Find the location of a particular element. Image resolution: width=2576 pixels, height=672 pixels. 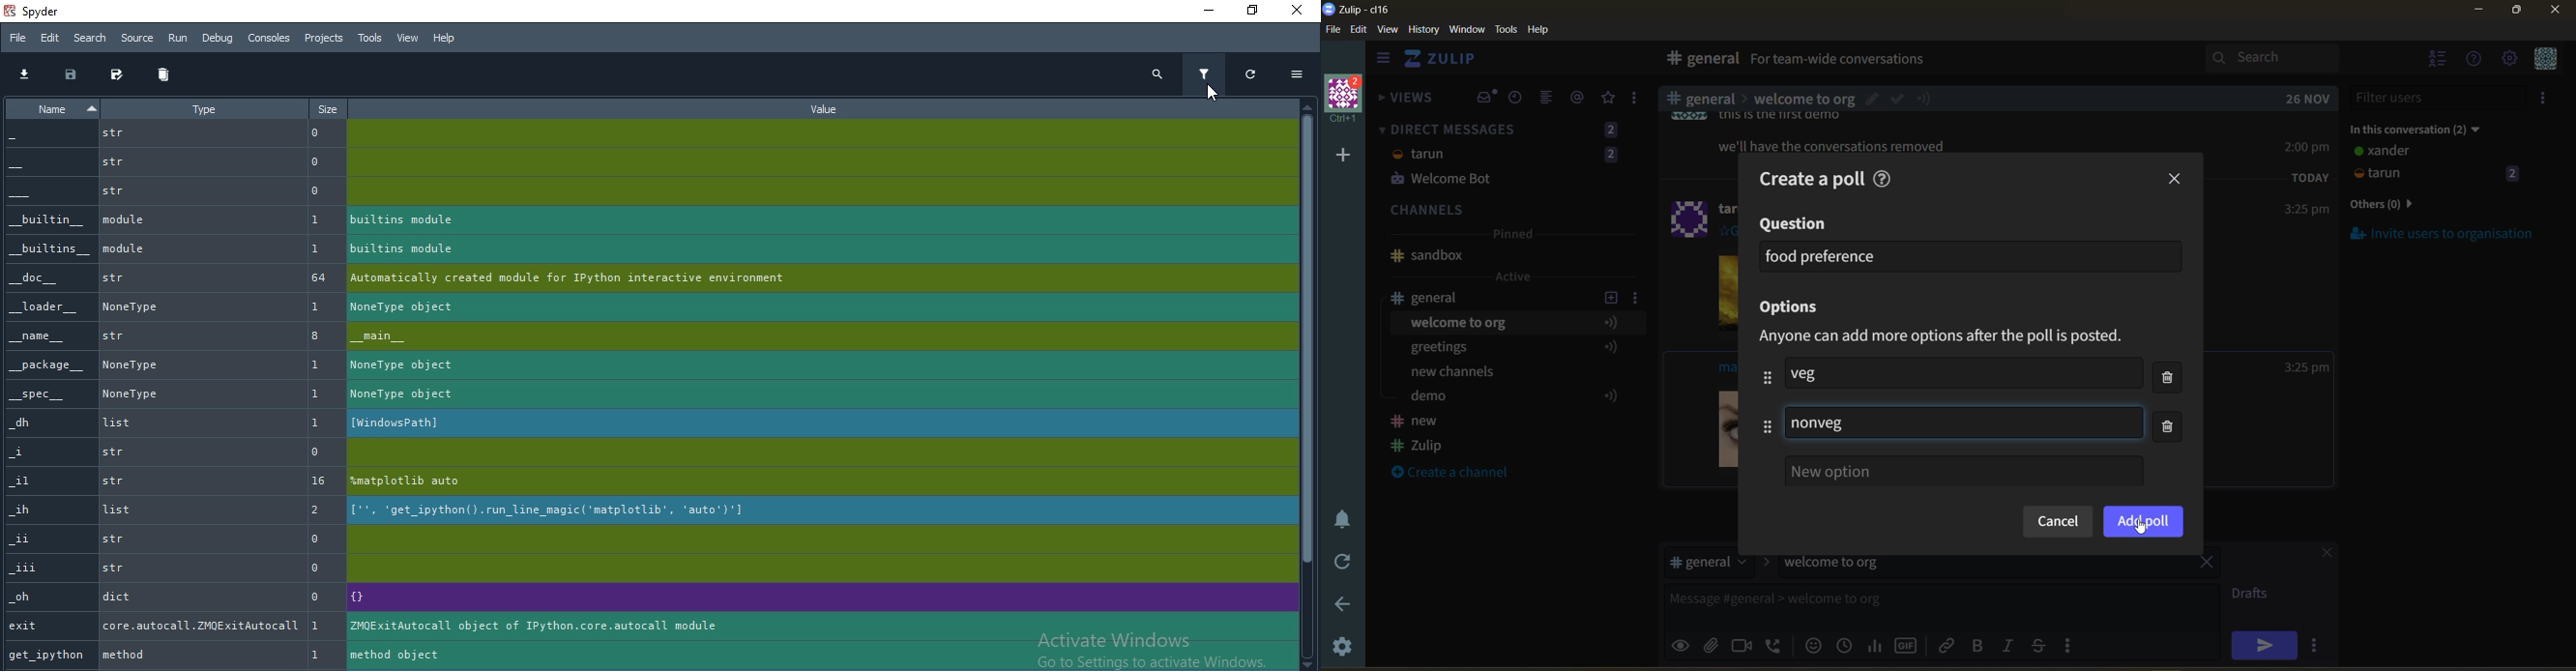

remove topic is located at coordinates (2207, 564).